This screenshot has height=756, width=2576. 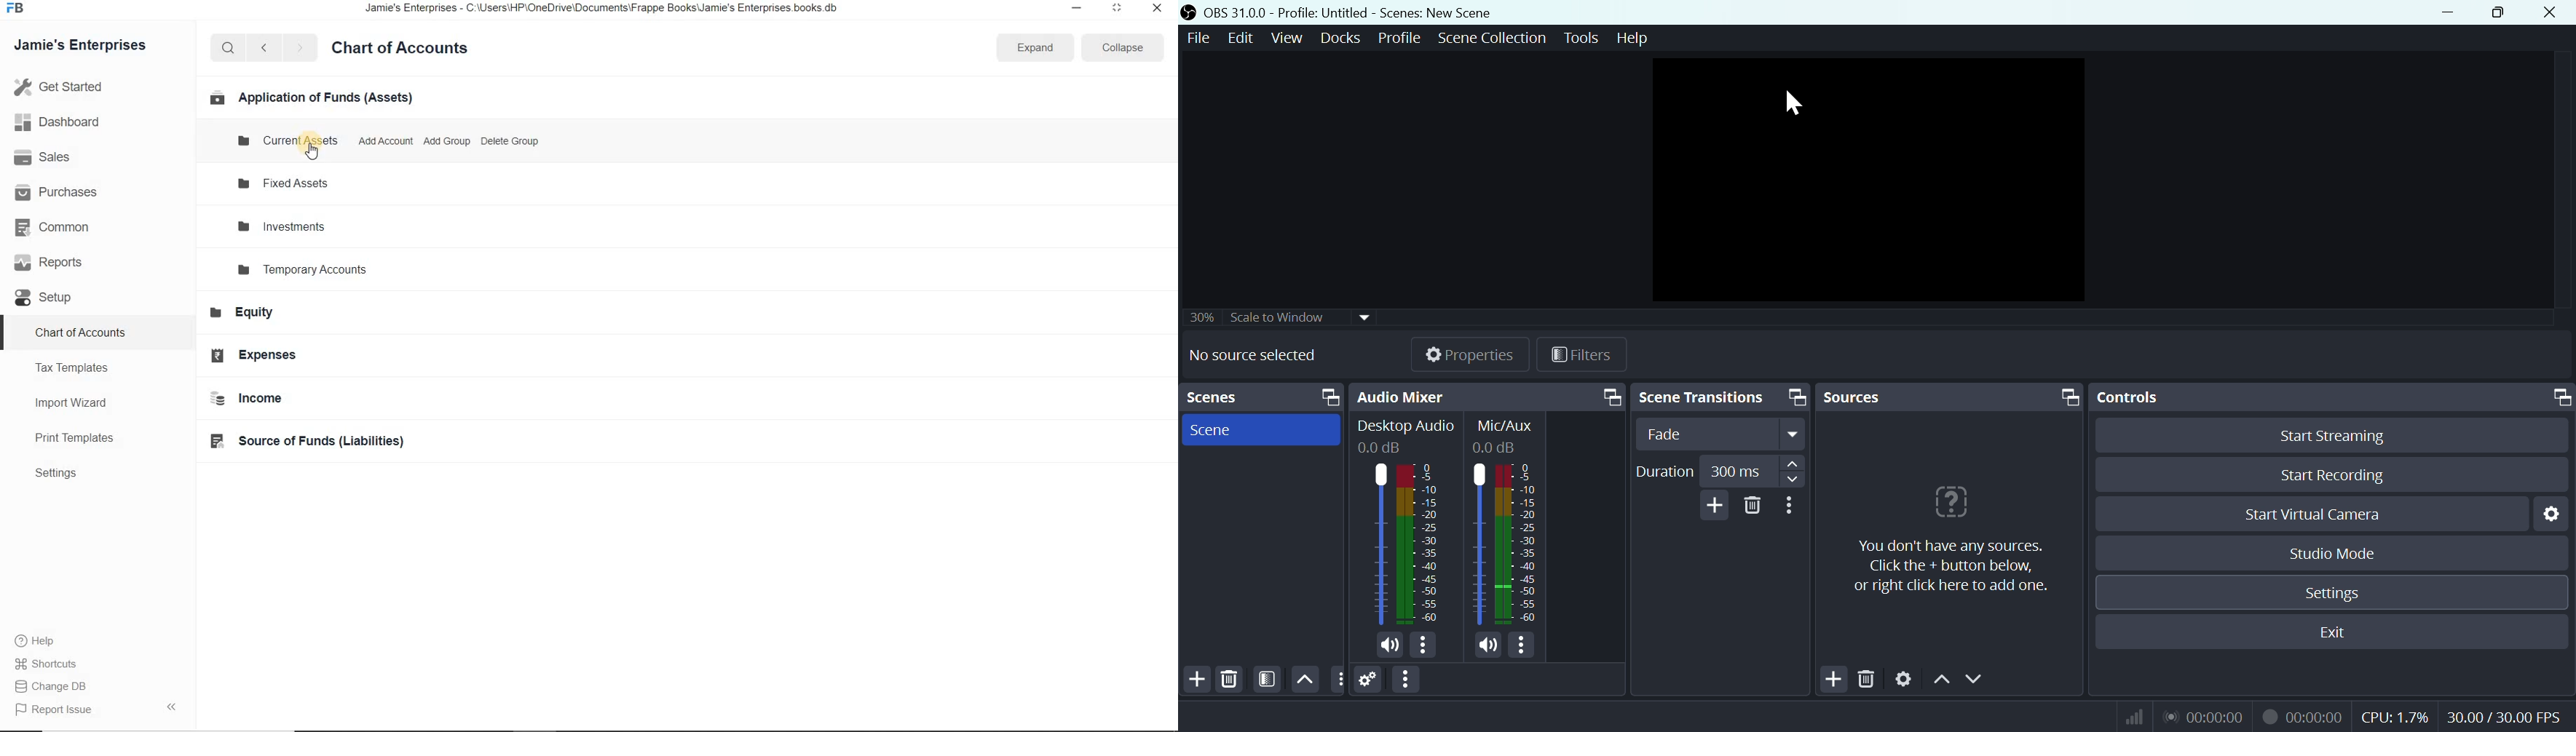 I want to click on Up, so click(x=1938, y=680).